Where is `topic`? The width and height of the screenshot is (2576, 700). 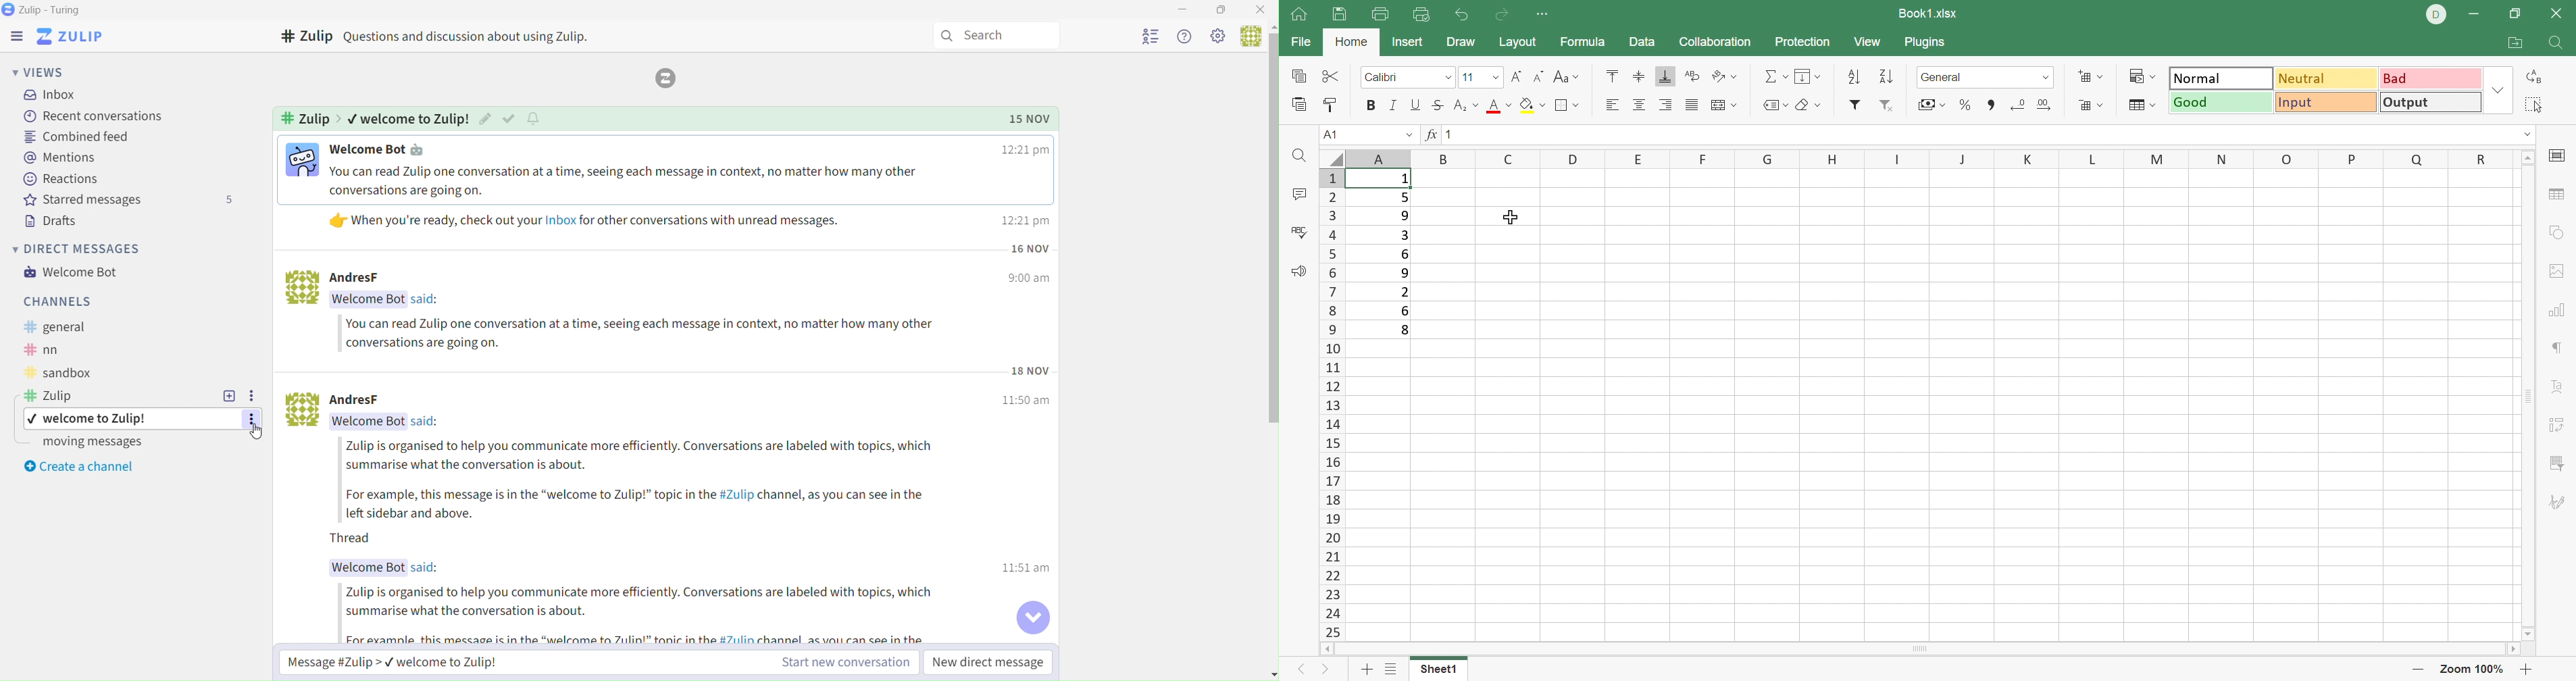
topic is located at coordinates (101, 419).